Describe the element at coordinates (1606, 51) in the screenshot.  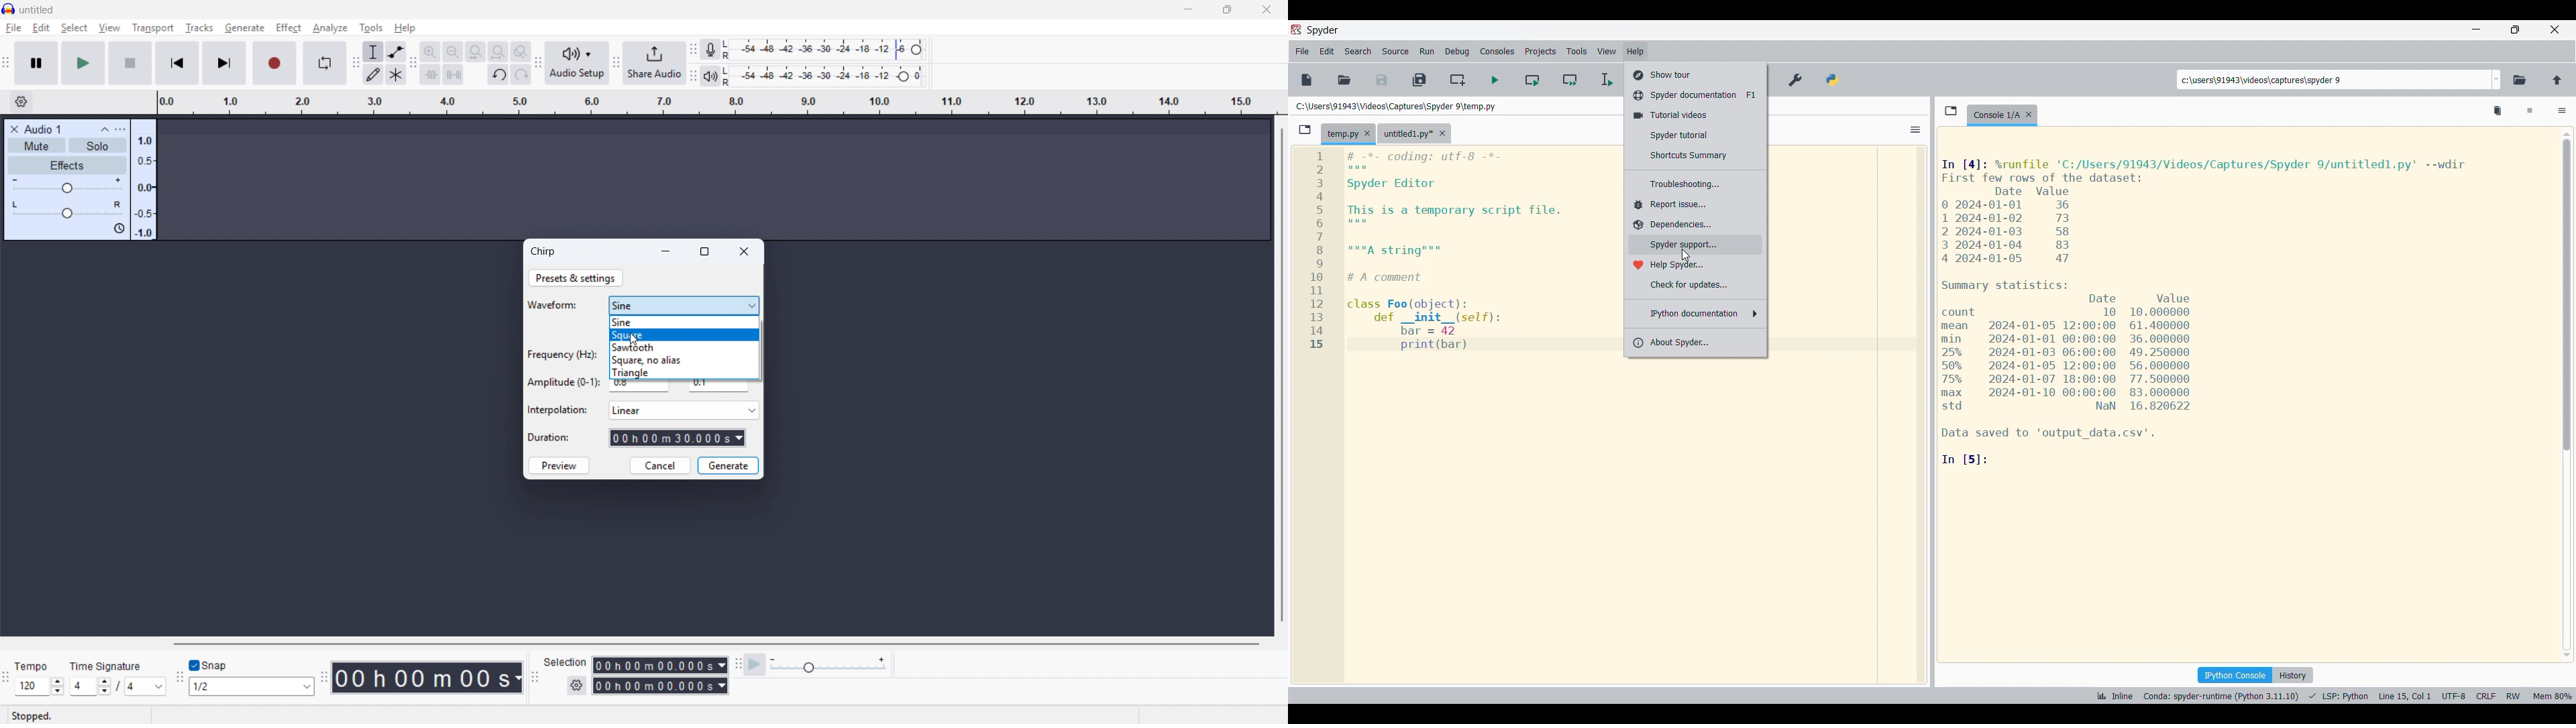
I see `View menu ` at that location.